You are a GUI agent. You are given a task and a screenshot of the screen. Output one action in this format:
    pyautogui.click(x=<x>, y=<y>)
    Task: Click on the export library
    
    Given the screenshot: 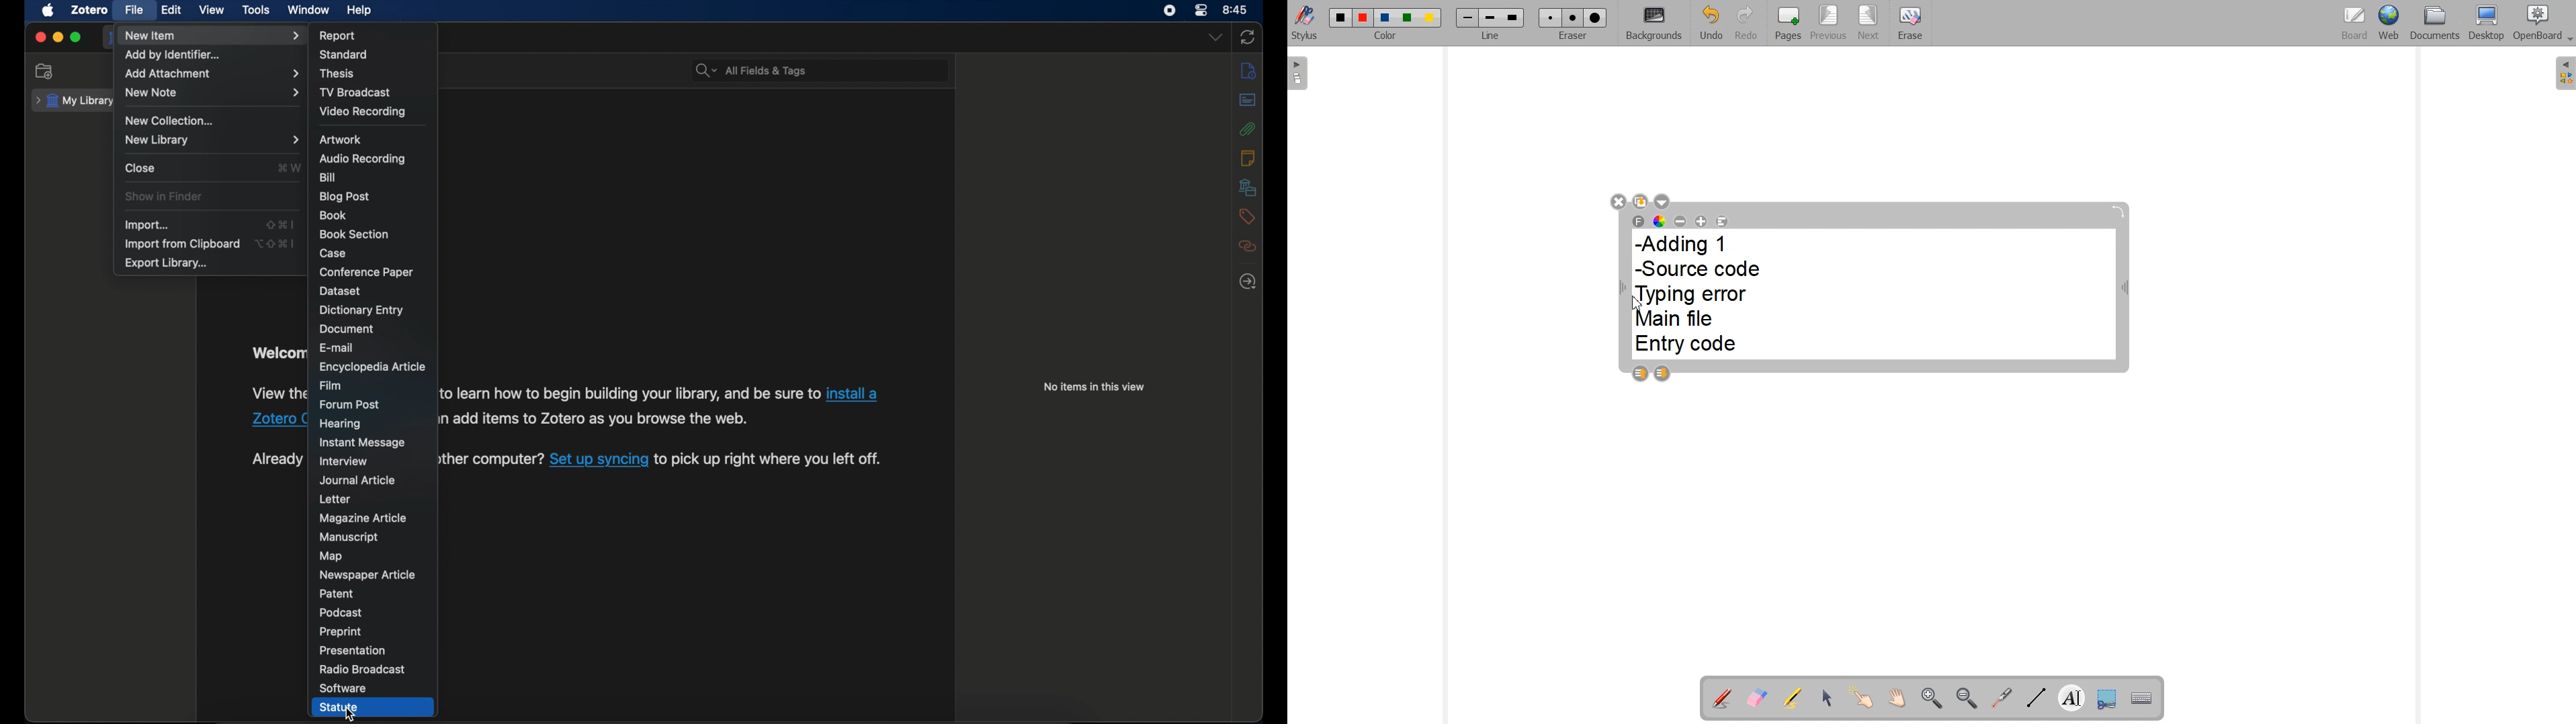 What is the action you would take?
    pyautogui.click(x=166, y=263)
    